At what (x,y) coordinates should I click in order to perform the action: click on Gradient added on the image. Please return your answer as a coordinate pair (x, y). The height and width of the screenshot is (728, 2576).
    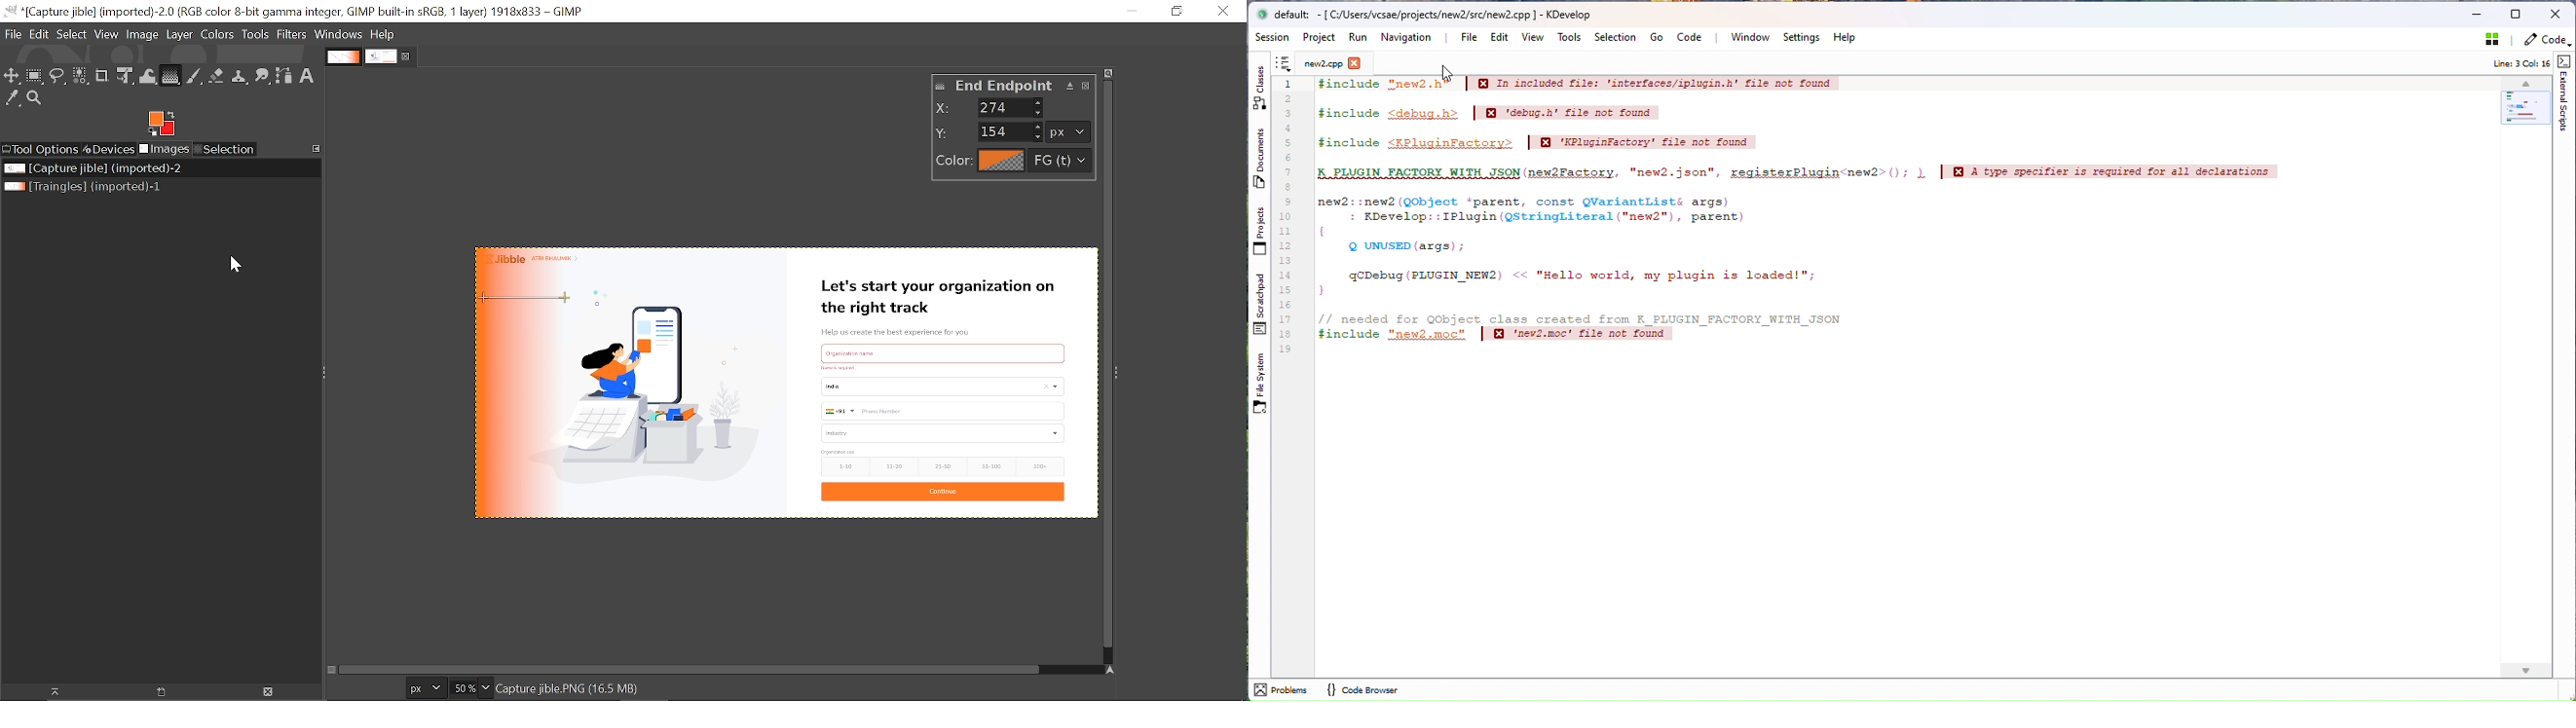
    Looking at the image, I should click on (785, 382).